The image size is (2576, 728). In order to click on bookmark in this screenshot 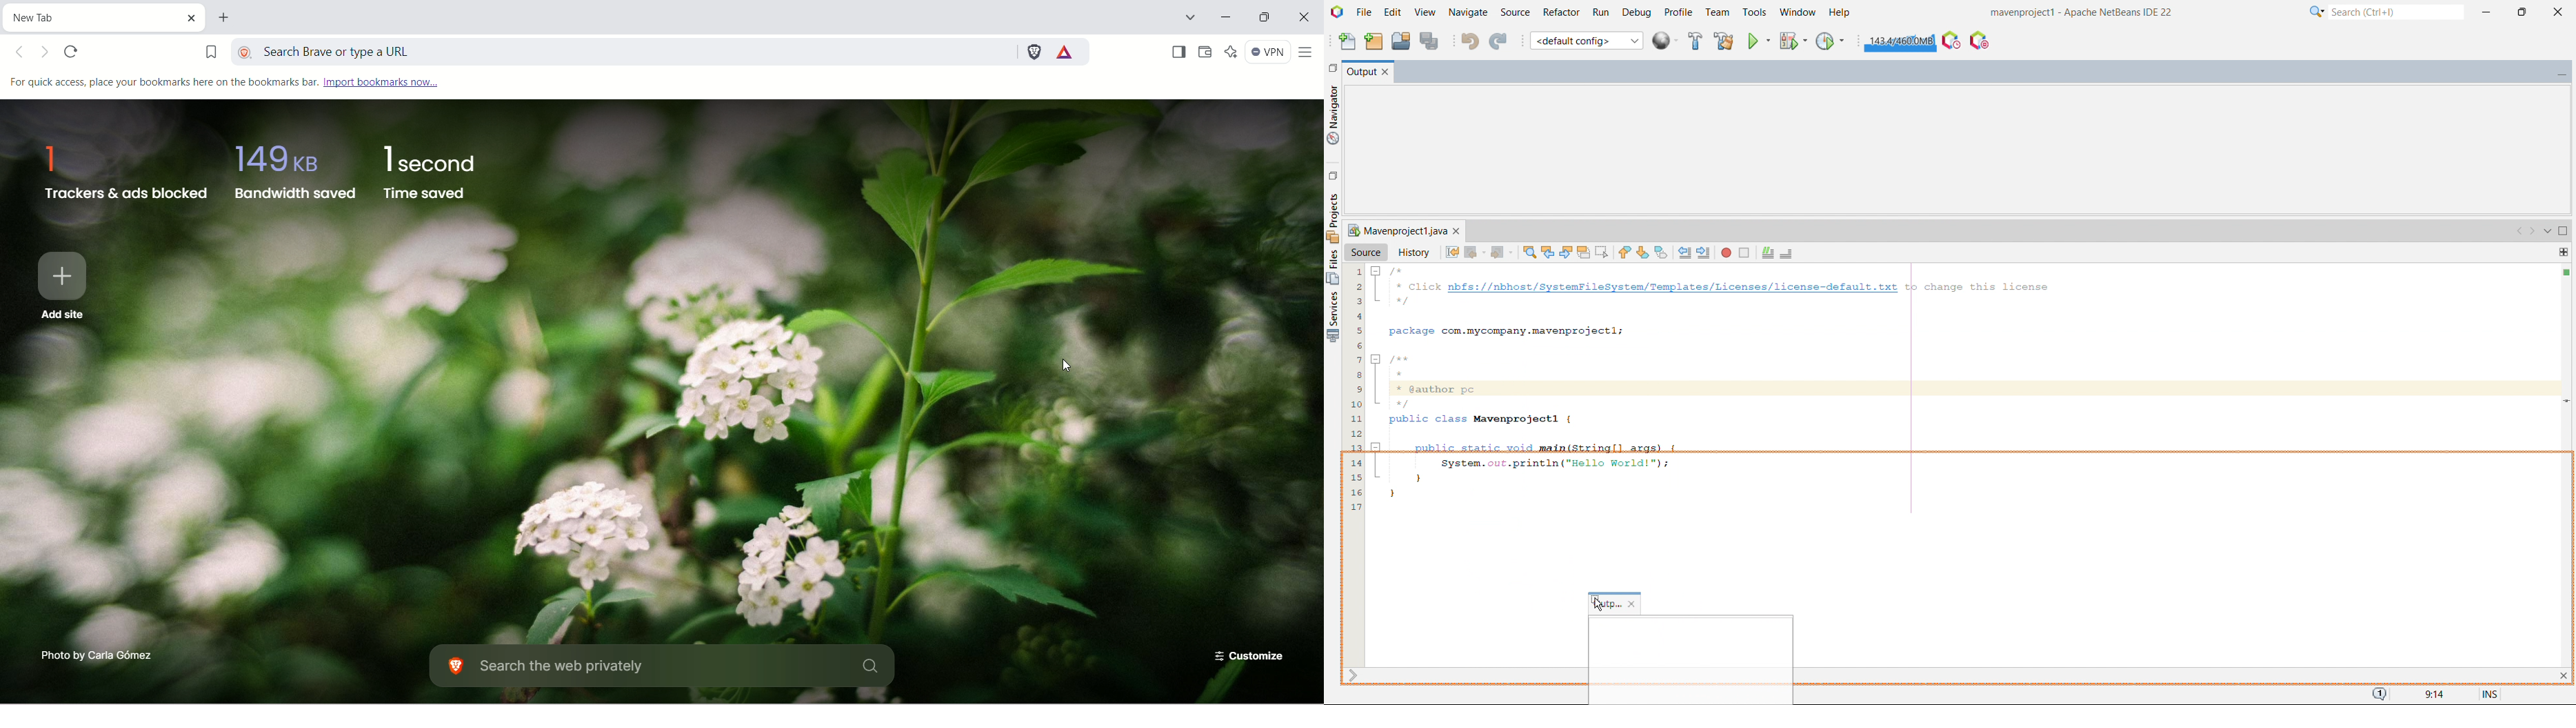, I will do `click(209, 54)`.